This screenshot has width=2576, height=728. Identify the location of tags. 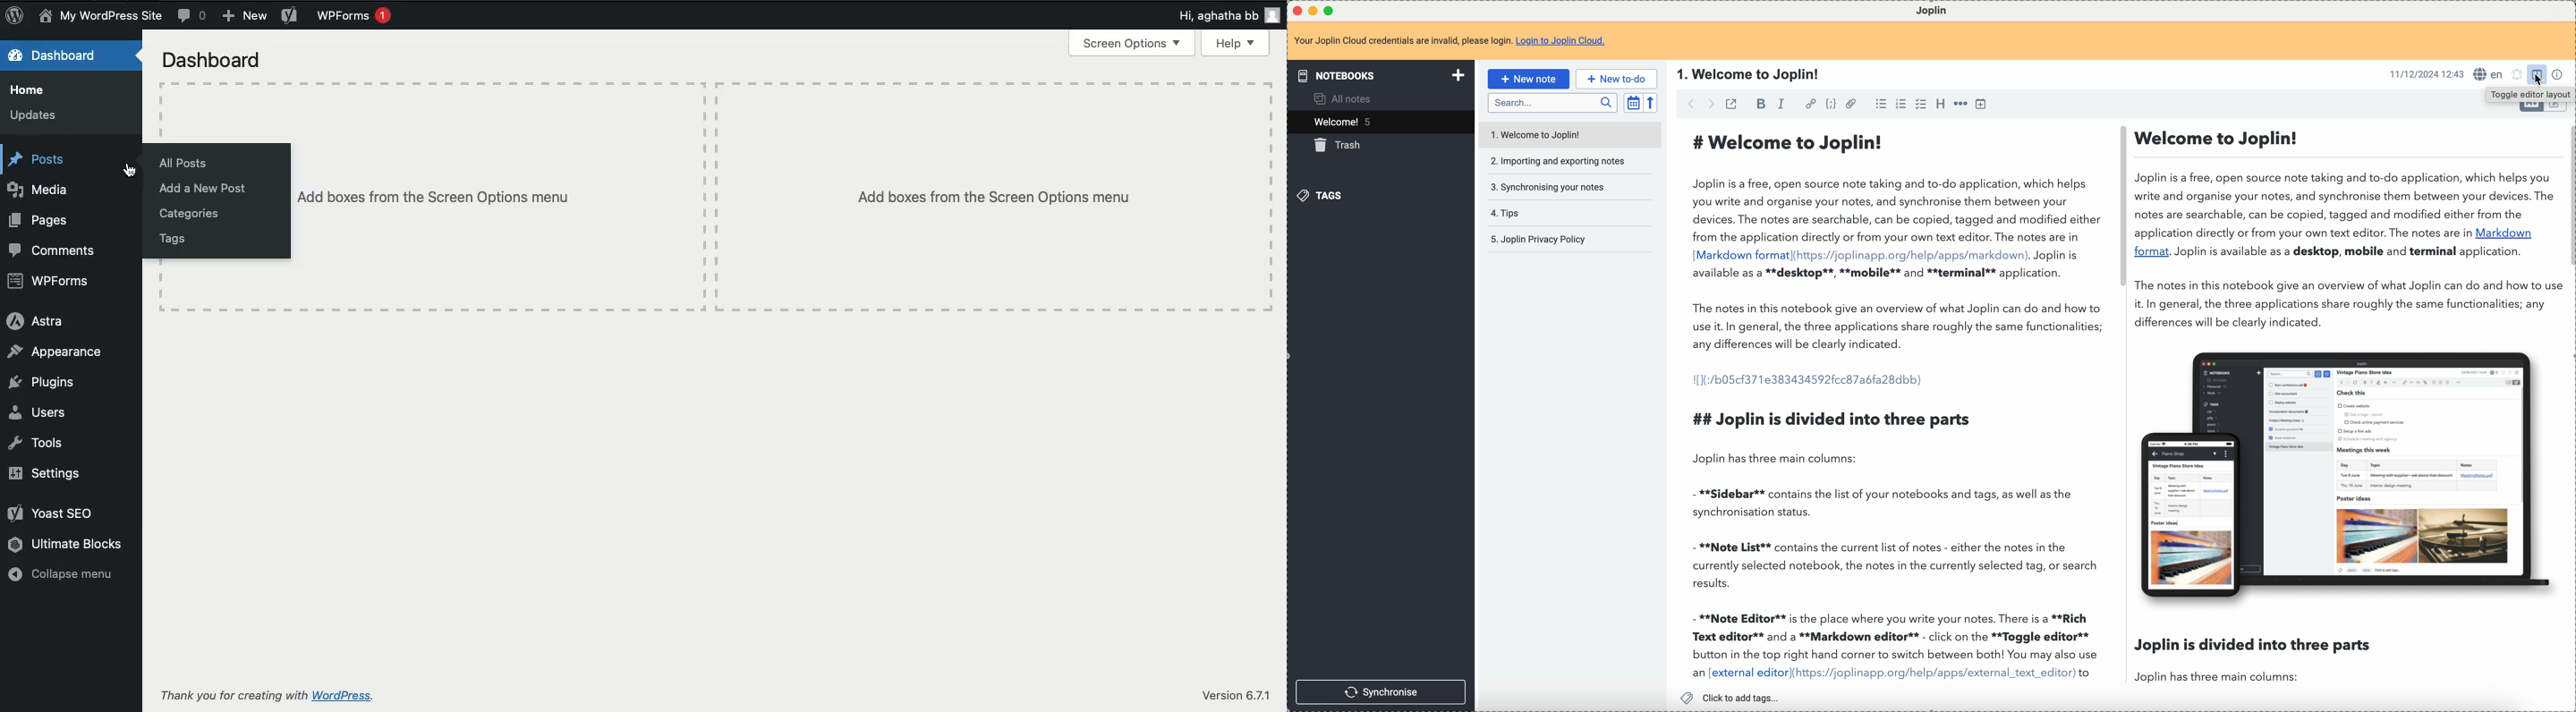
(1323, 197).